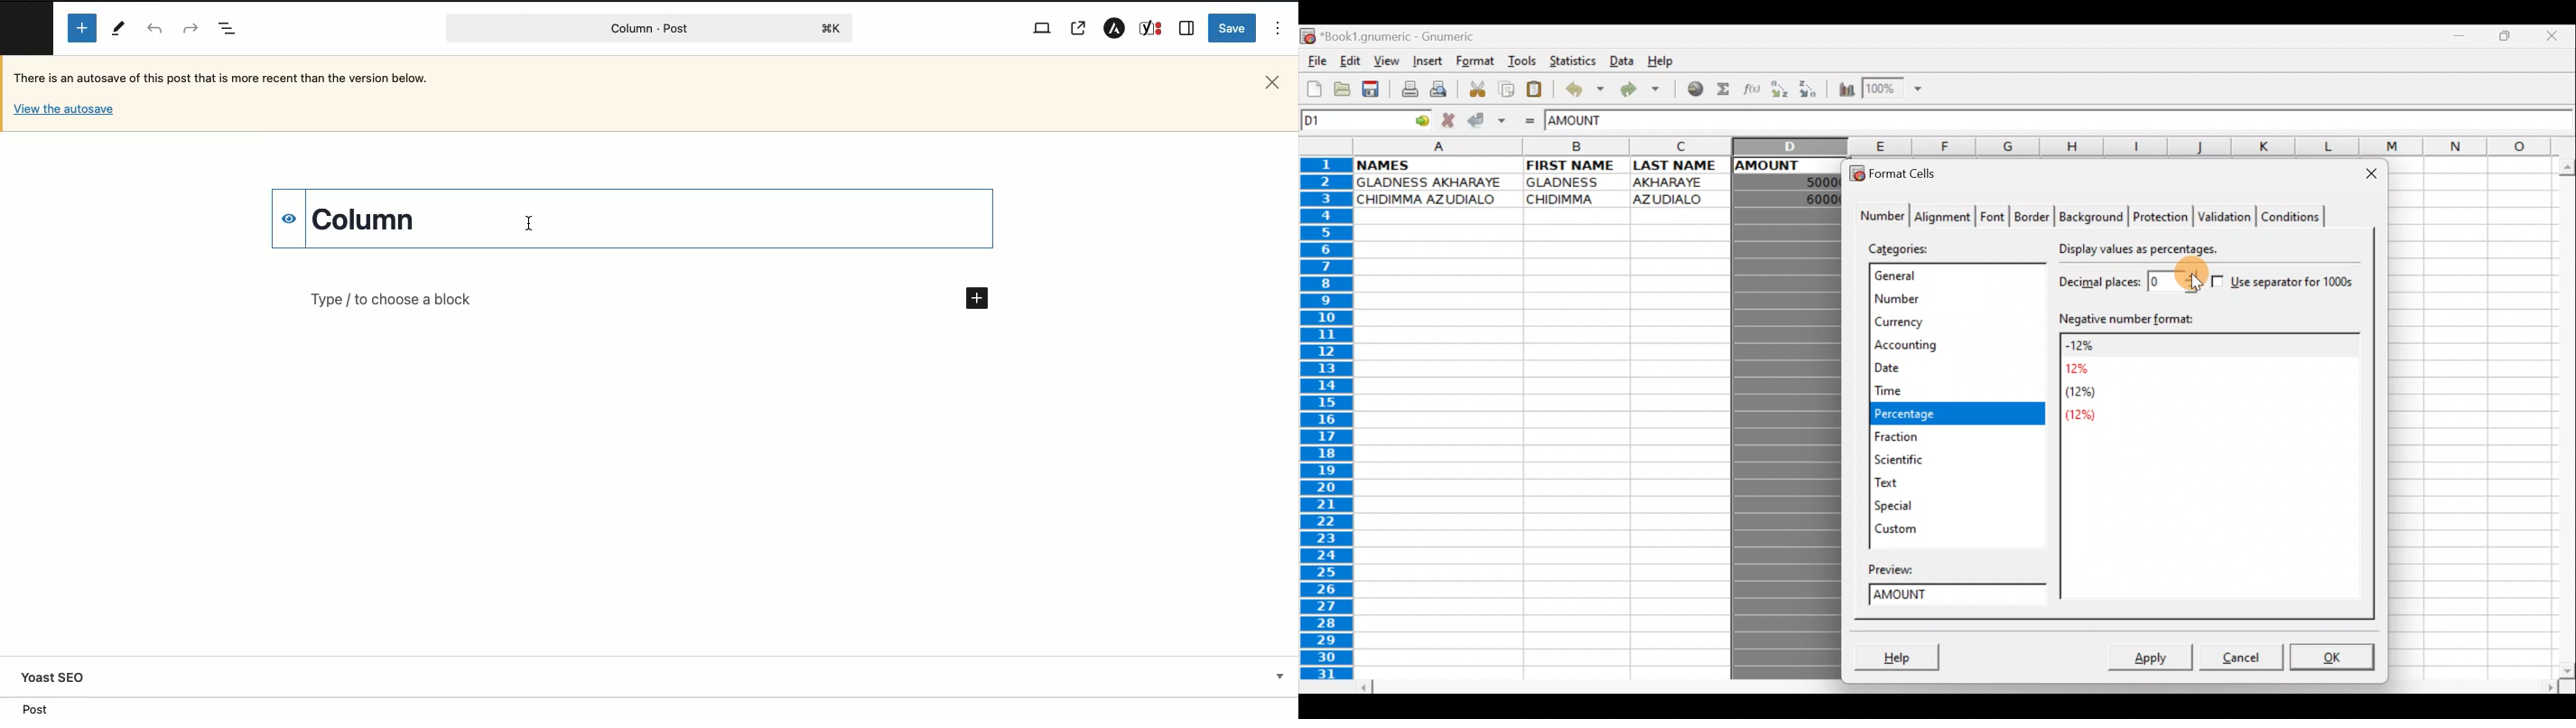  Describe the element at coordinates (2505, 39) in the screenshot. I see `Maximize` at that location.